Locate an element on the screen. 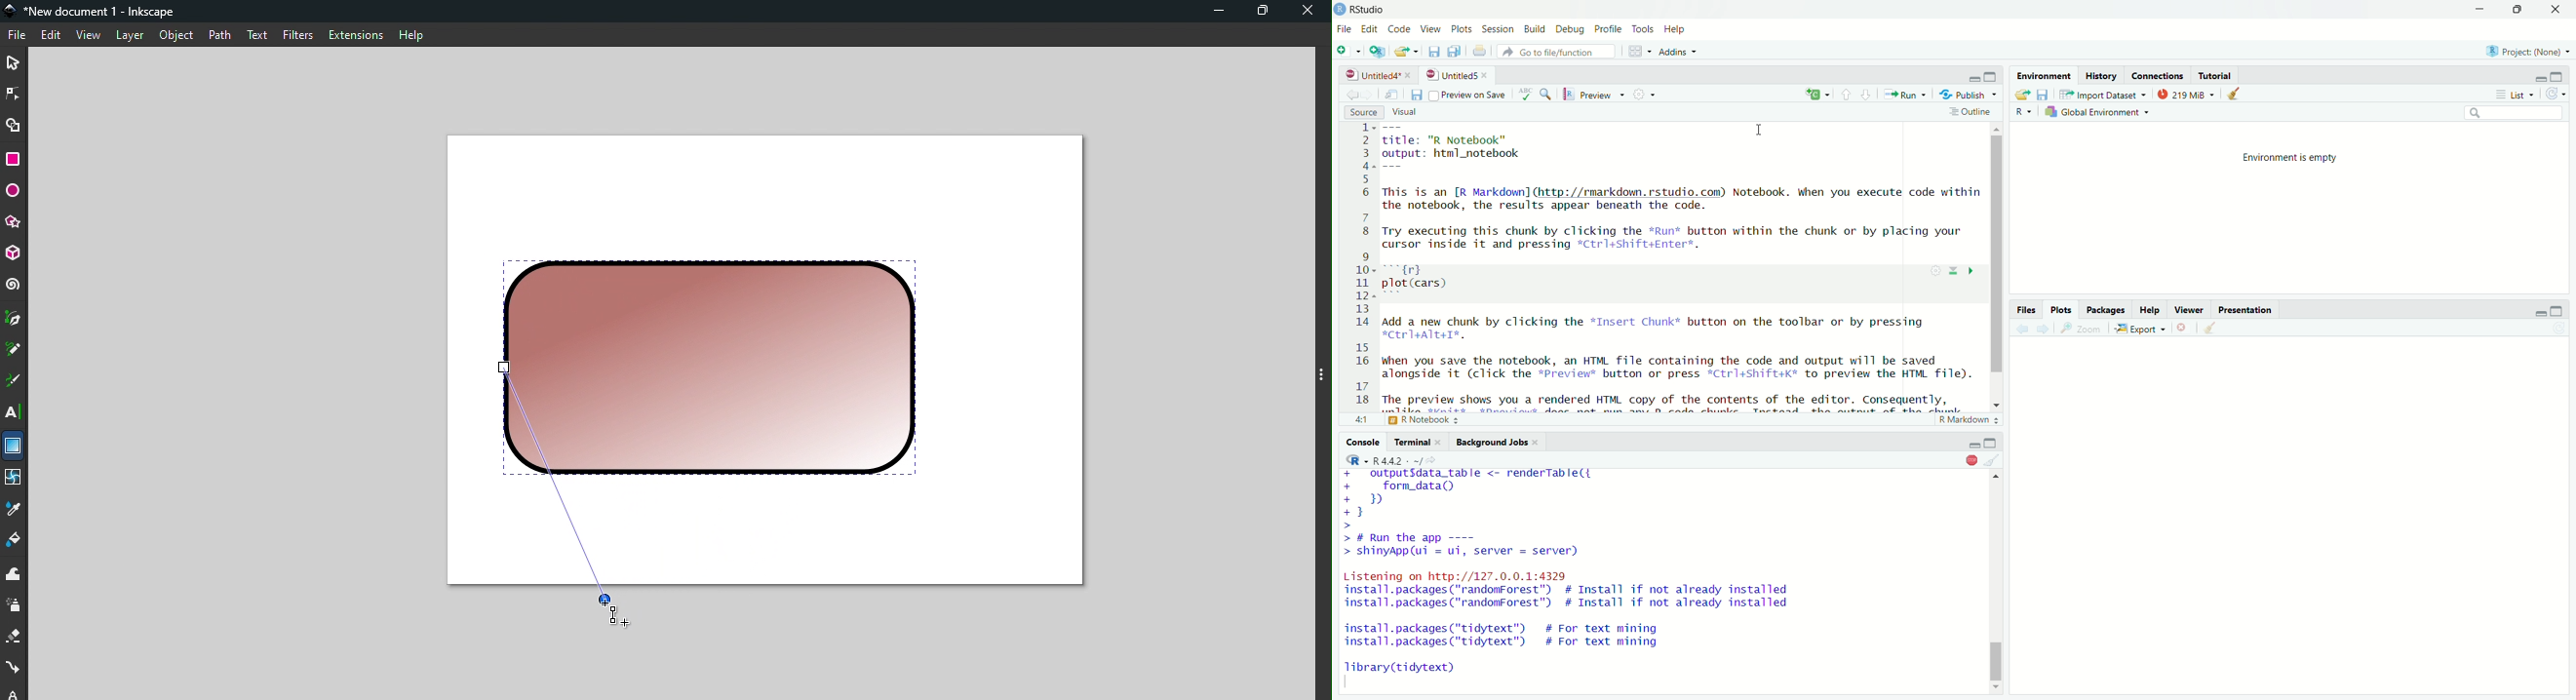 This screenshot has height=700, width=2576. Untitled5 is located at coordinates (1460, 75).